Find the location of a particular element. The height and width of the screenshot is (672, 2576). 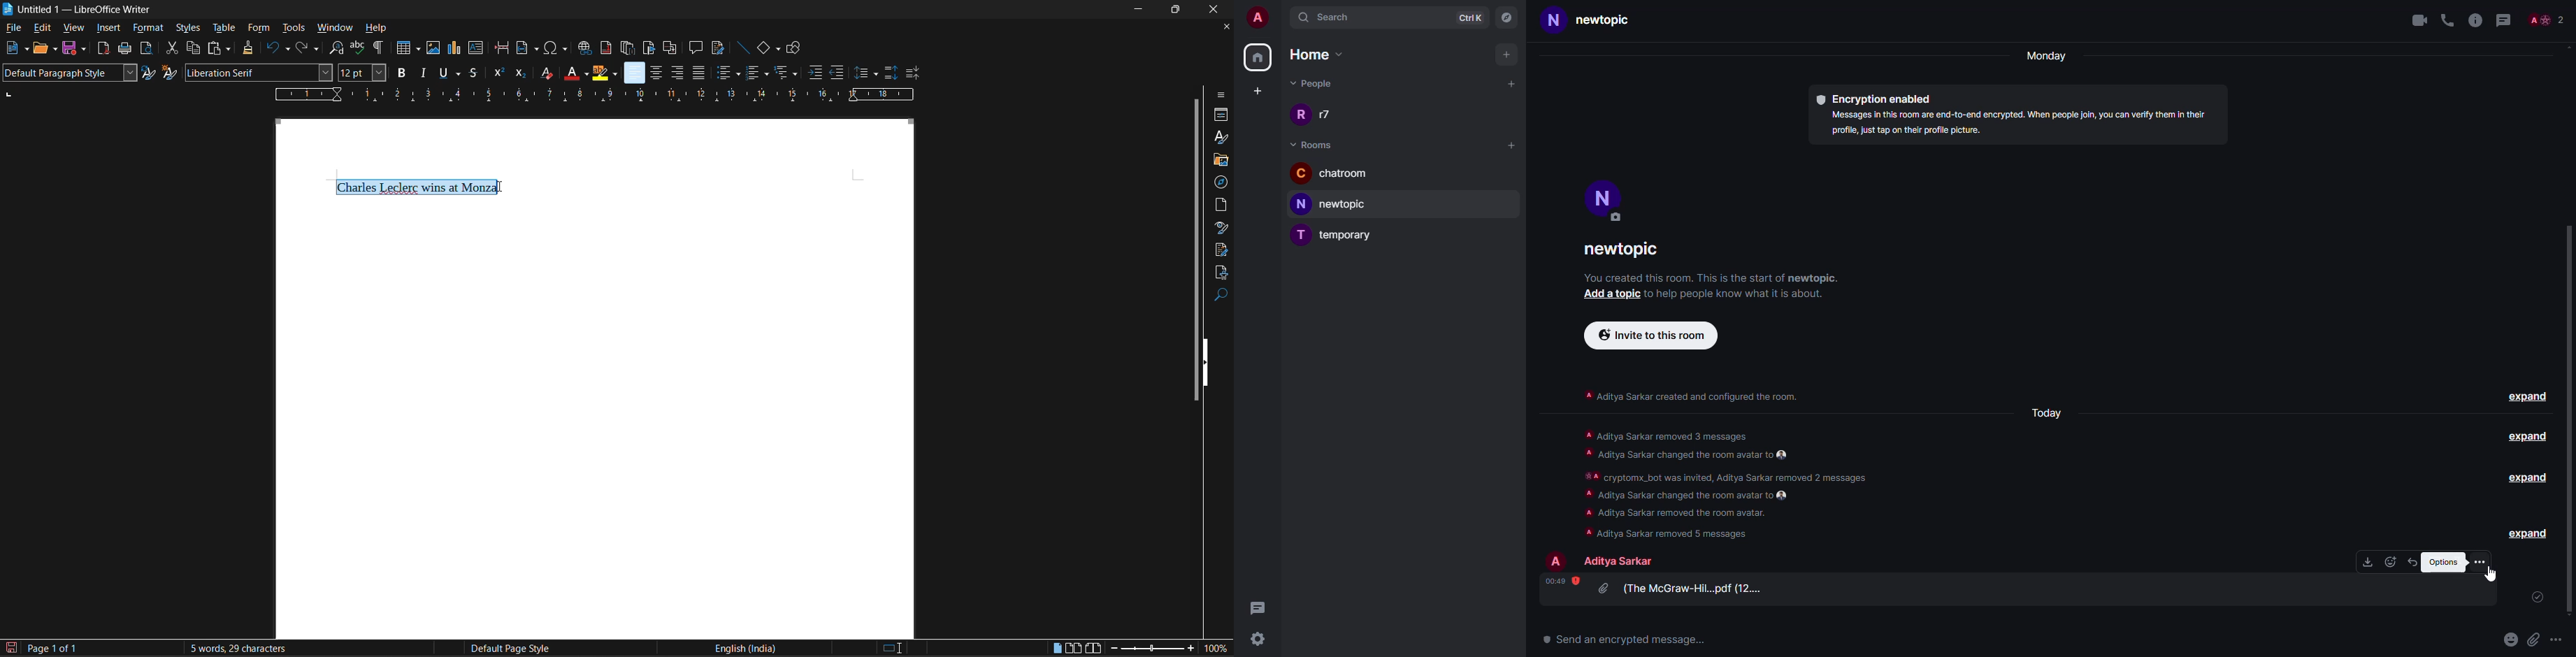

page ruler is located at coordinates (593, 94).